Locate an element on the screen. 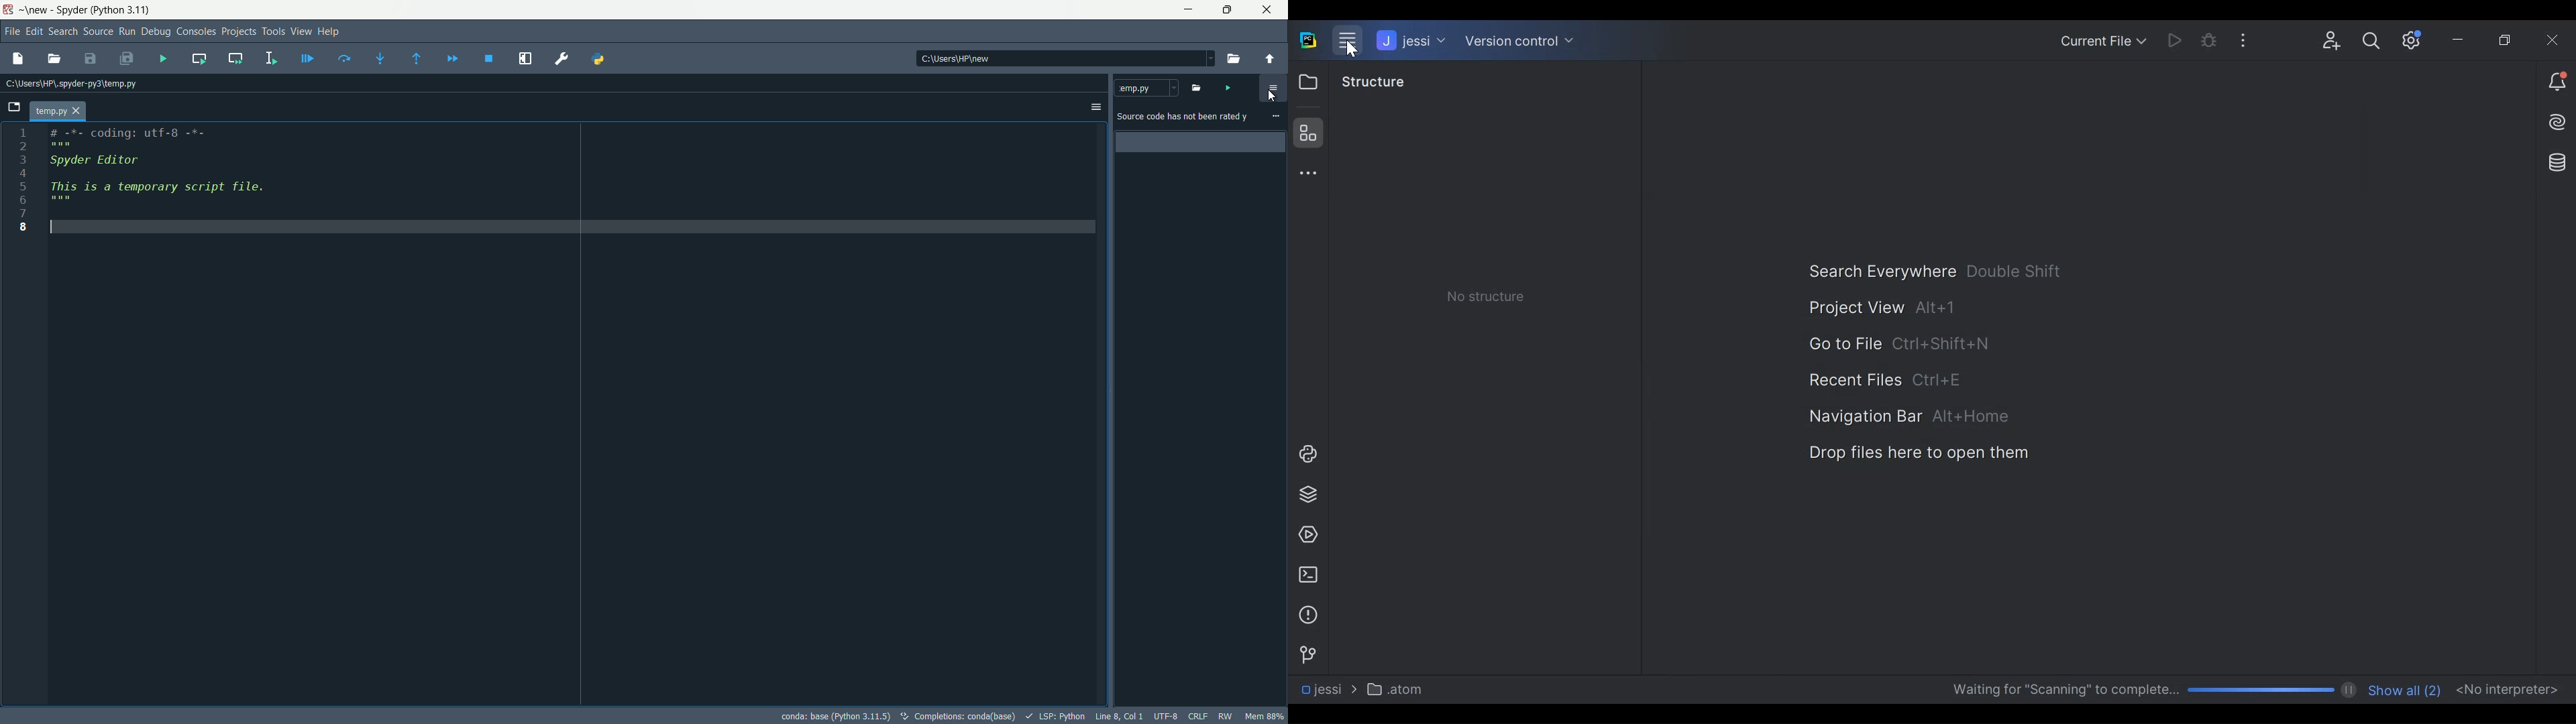  Go to File is located at coordinates (1872, 344).